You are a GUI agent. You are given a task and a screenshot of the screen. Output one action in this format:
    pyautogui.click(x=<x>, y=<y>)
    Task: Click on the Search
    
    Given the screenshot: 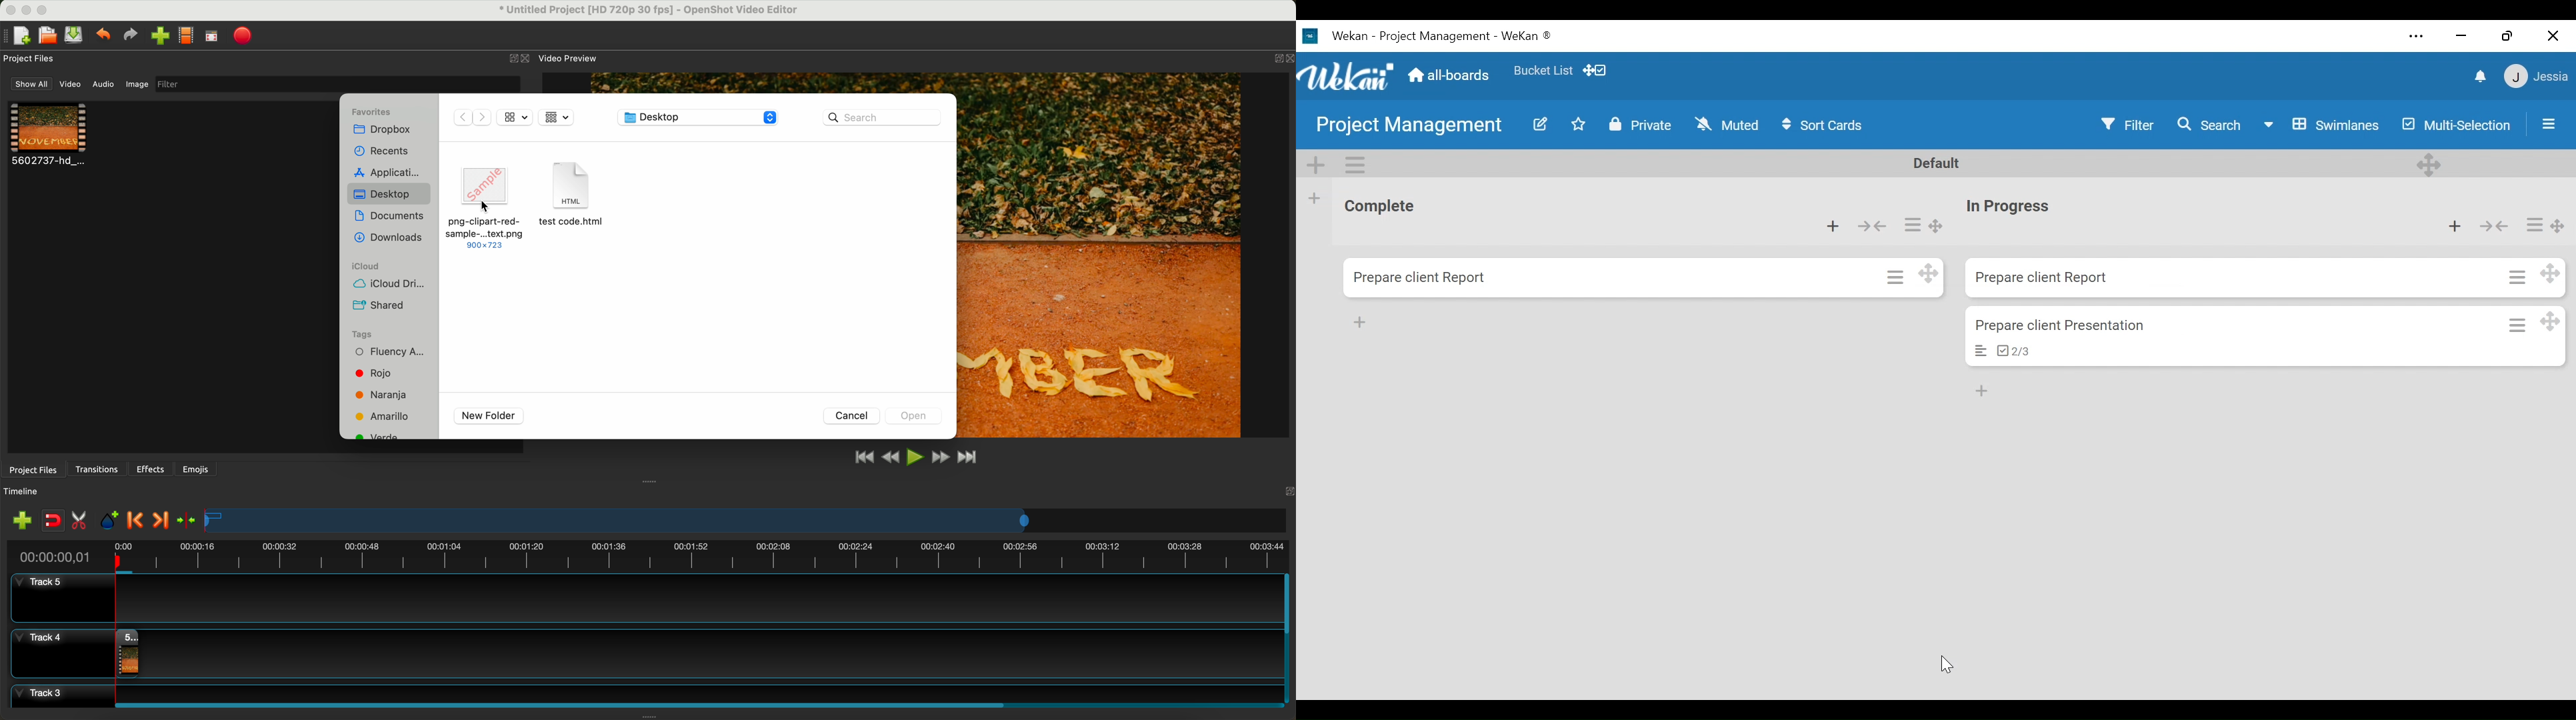 What is the action you would take?
    pyautogui.click(x=2205, y=124)
    